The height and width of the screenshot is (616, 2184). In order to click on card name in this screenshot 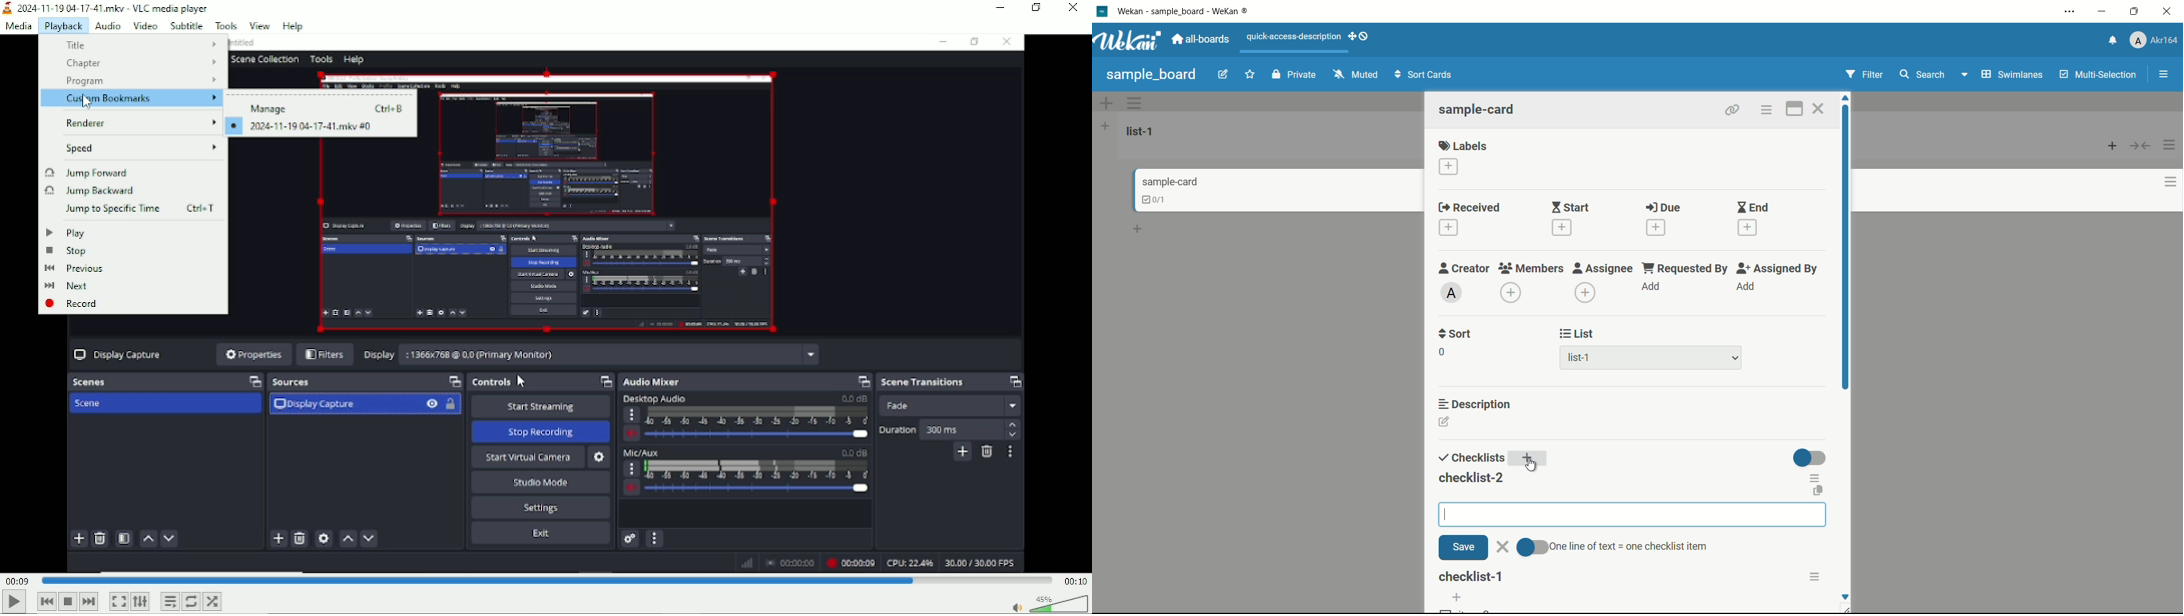, I will do `click(1478, 109)`.